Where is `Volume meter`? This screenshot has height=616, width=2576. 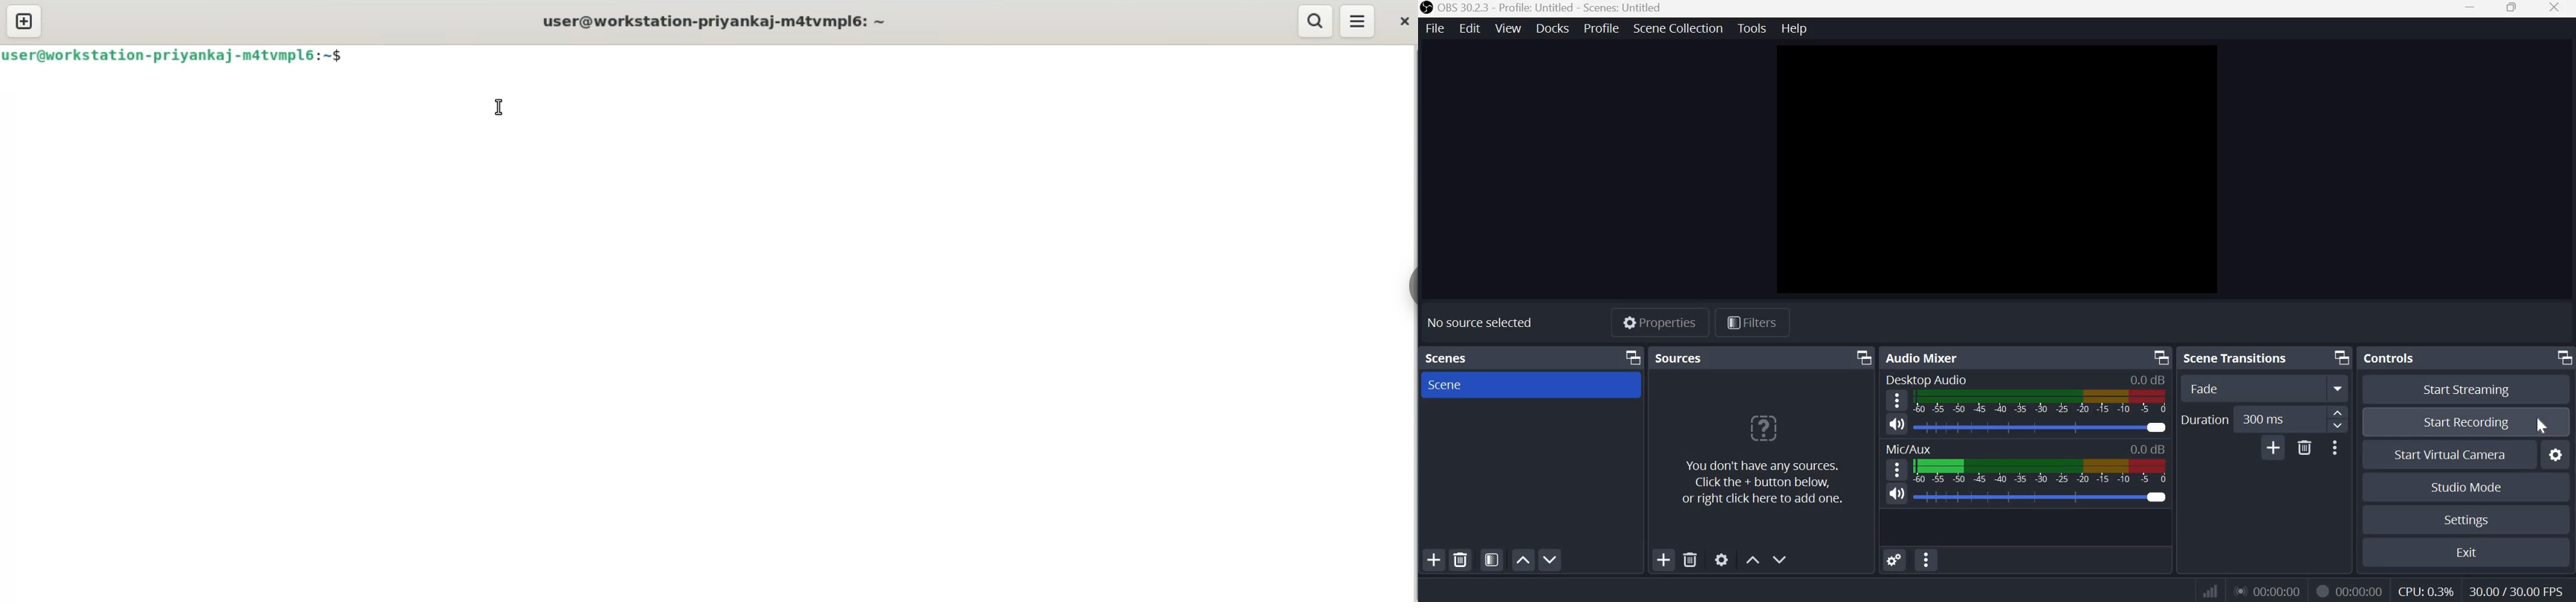 Volume meter is located at coordinates (2044, 404).